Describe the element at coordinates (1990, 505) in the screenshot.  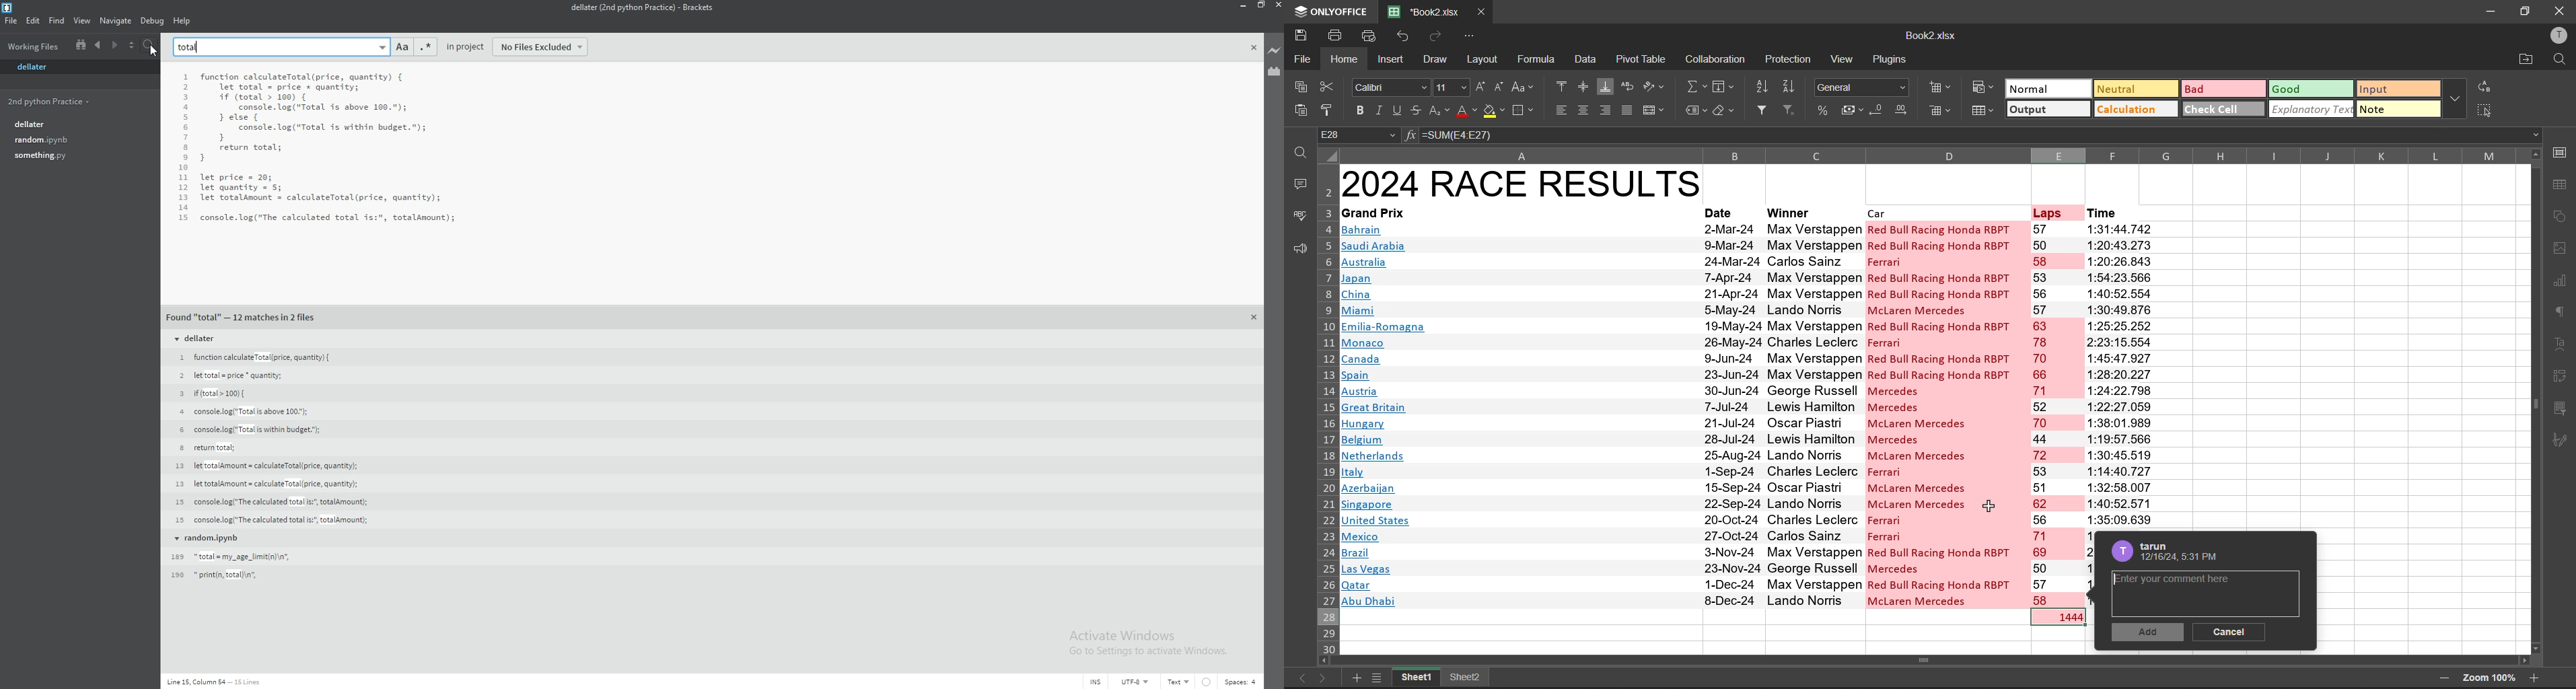
I see `cursor` at that location.